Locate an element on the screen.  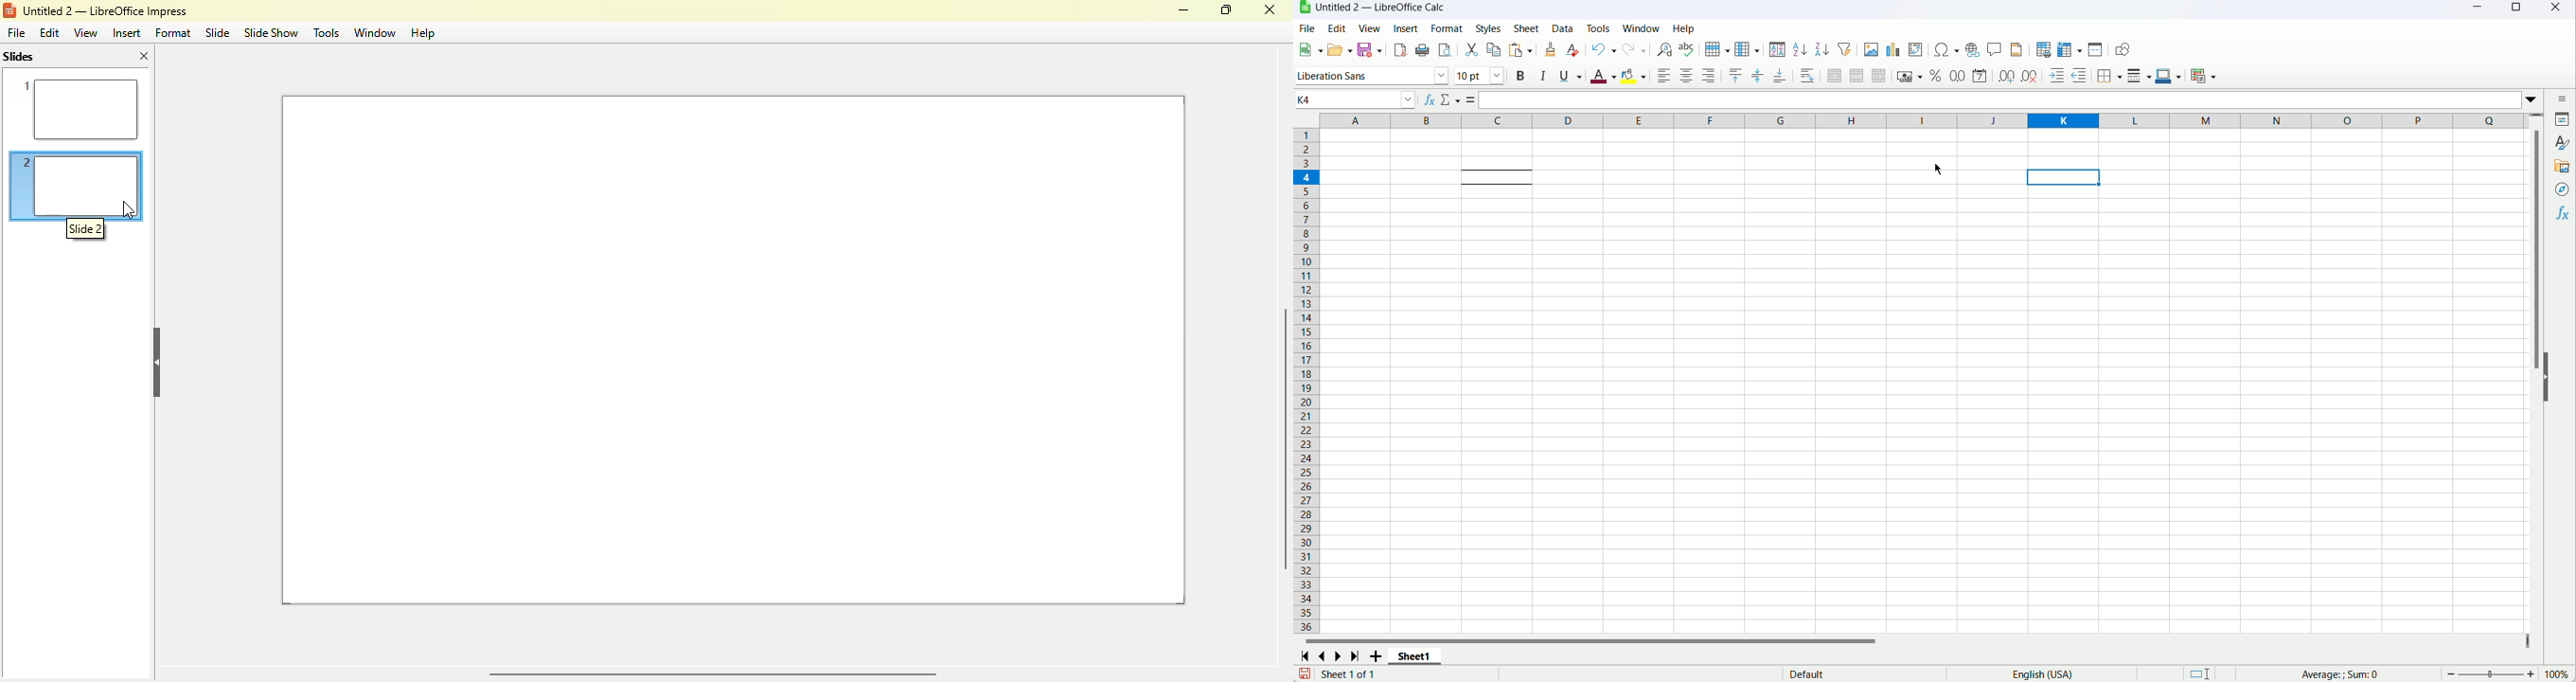
format is located at coordinates (173, 33).